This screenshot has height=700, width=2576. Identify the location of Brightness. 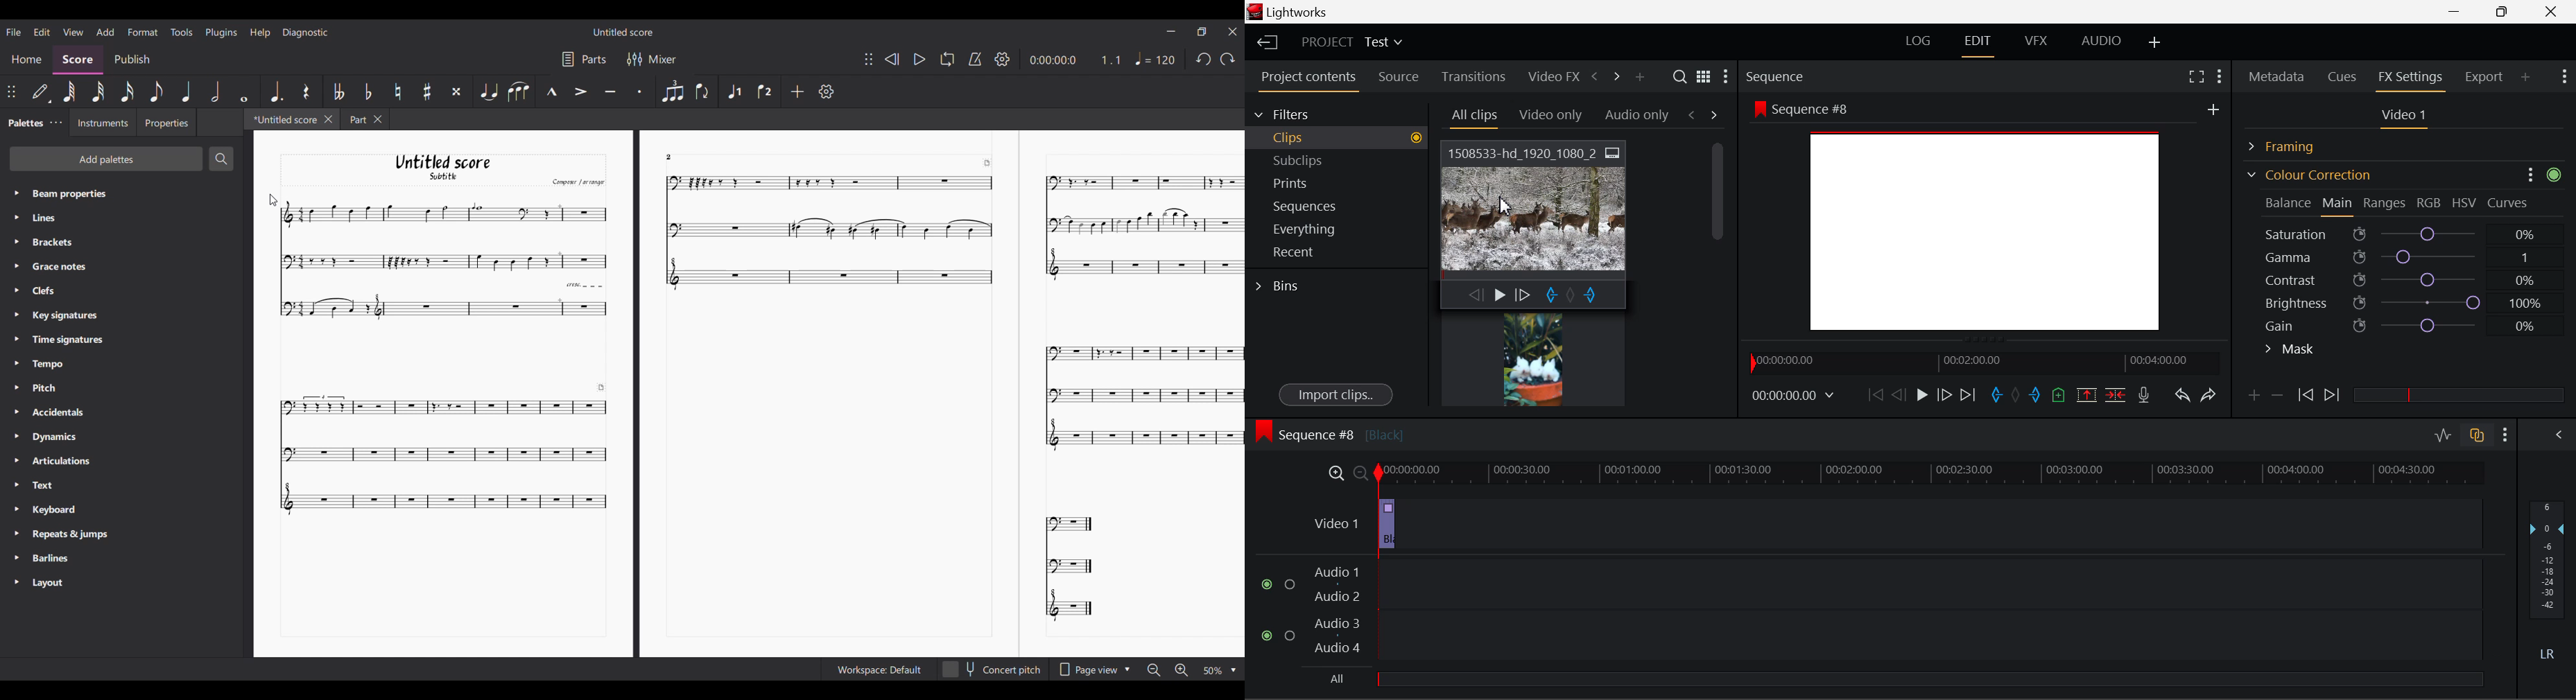
(2405, 300).